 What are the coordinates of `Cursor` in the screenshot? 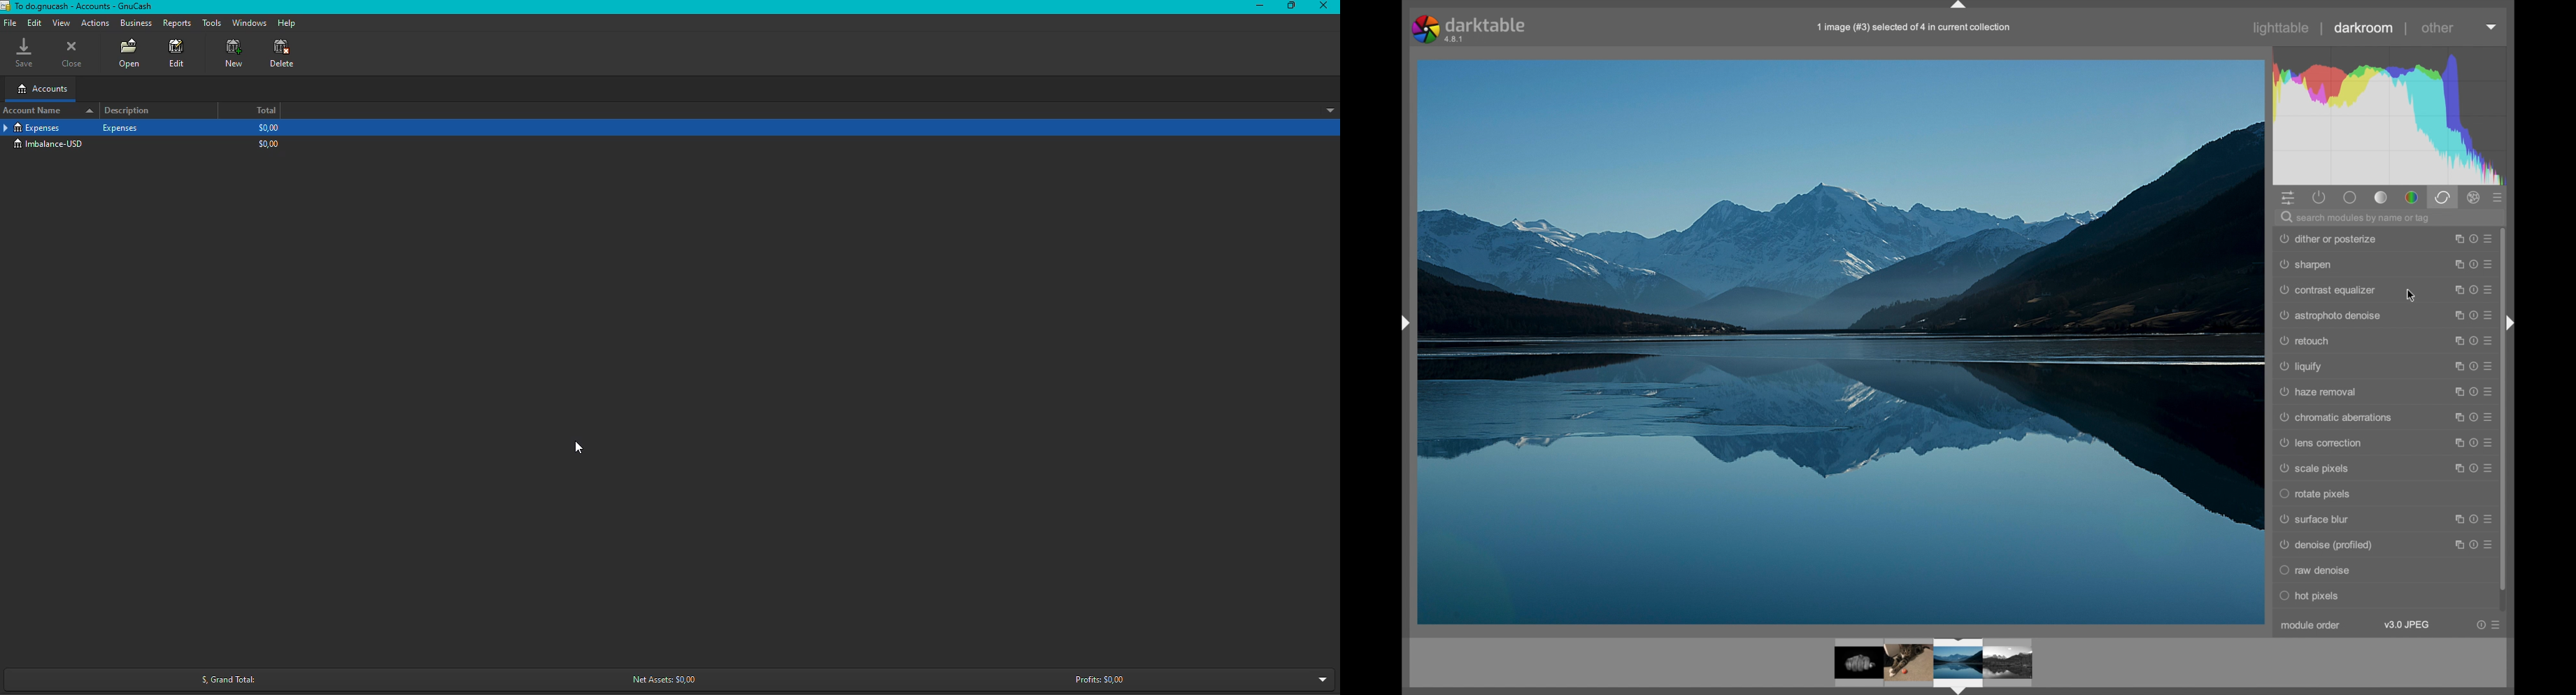 It's located at (583, 450).